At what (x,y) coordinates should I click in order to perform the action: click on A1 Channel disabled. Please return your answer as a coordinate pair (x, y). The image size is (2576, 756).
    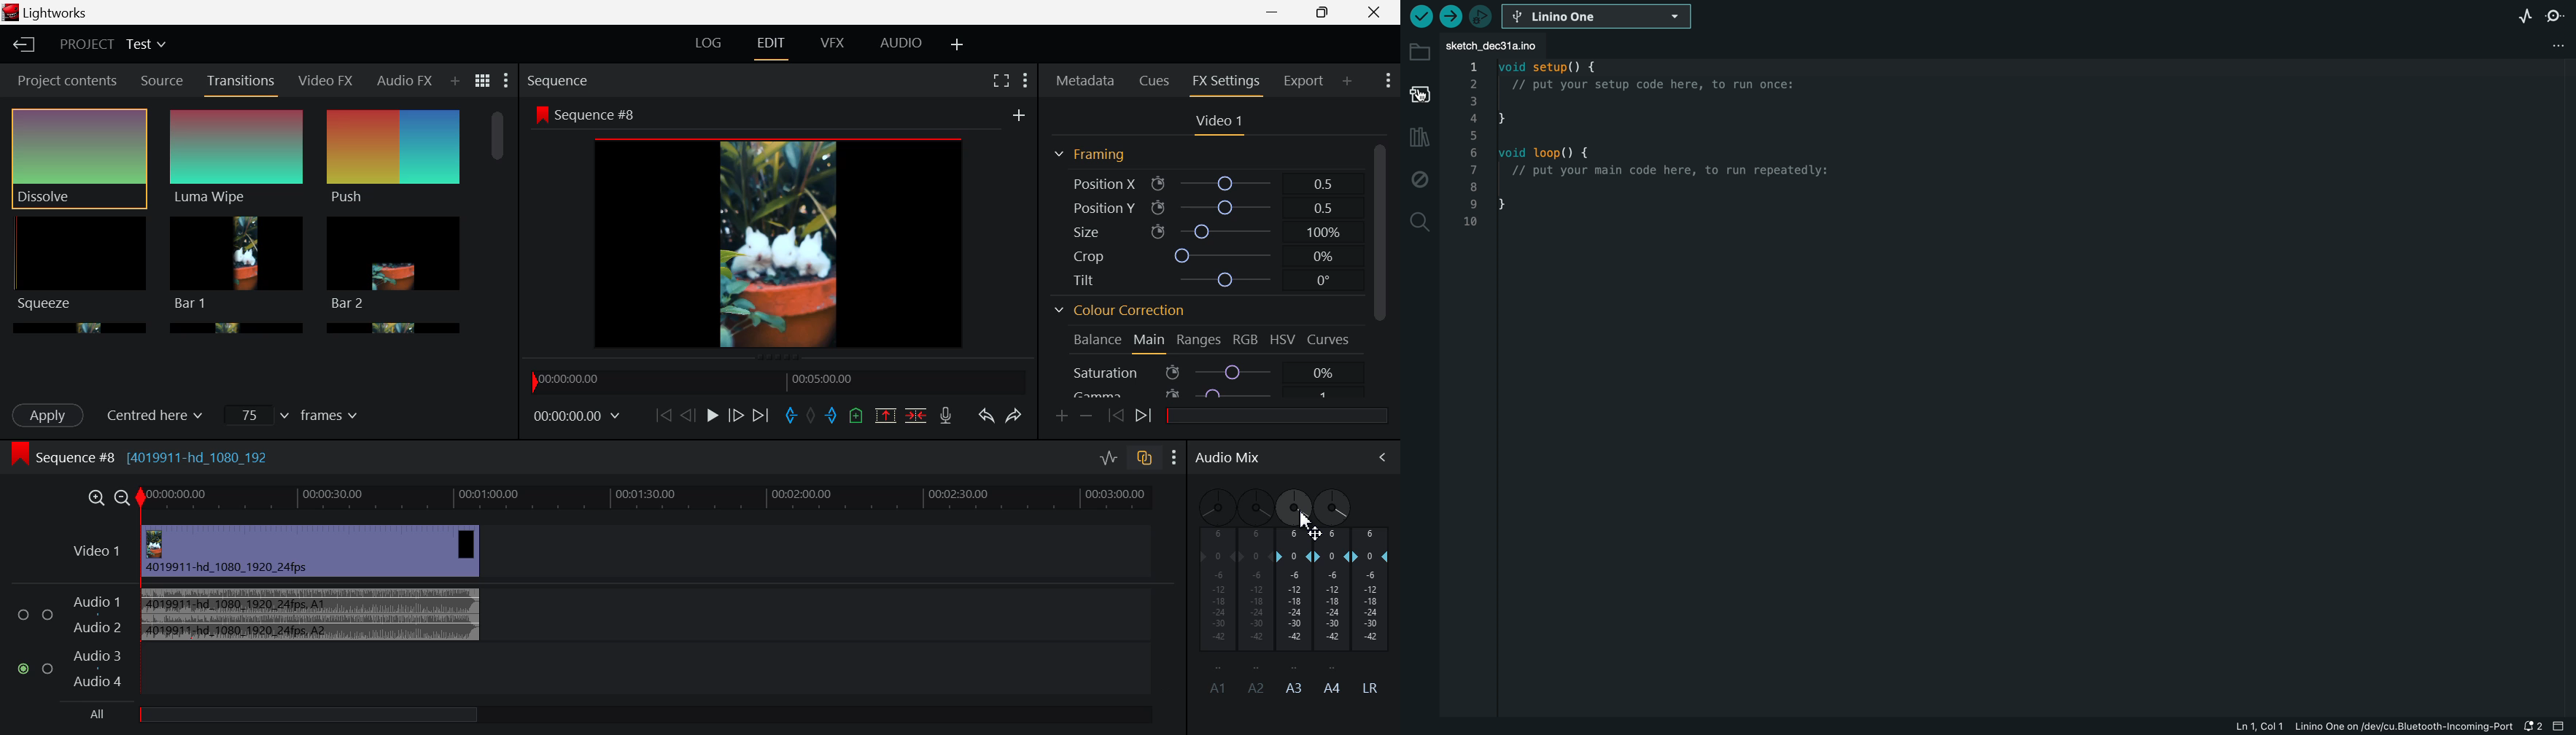
    Looking at the image, I should click on (1211, 591).